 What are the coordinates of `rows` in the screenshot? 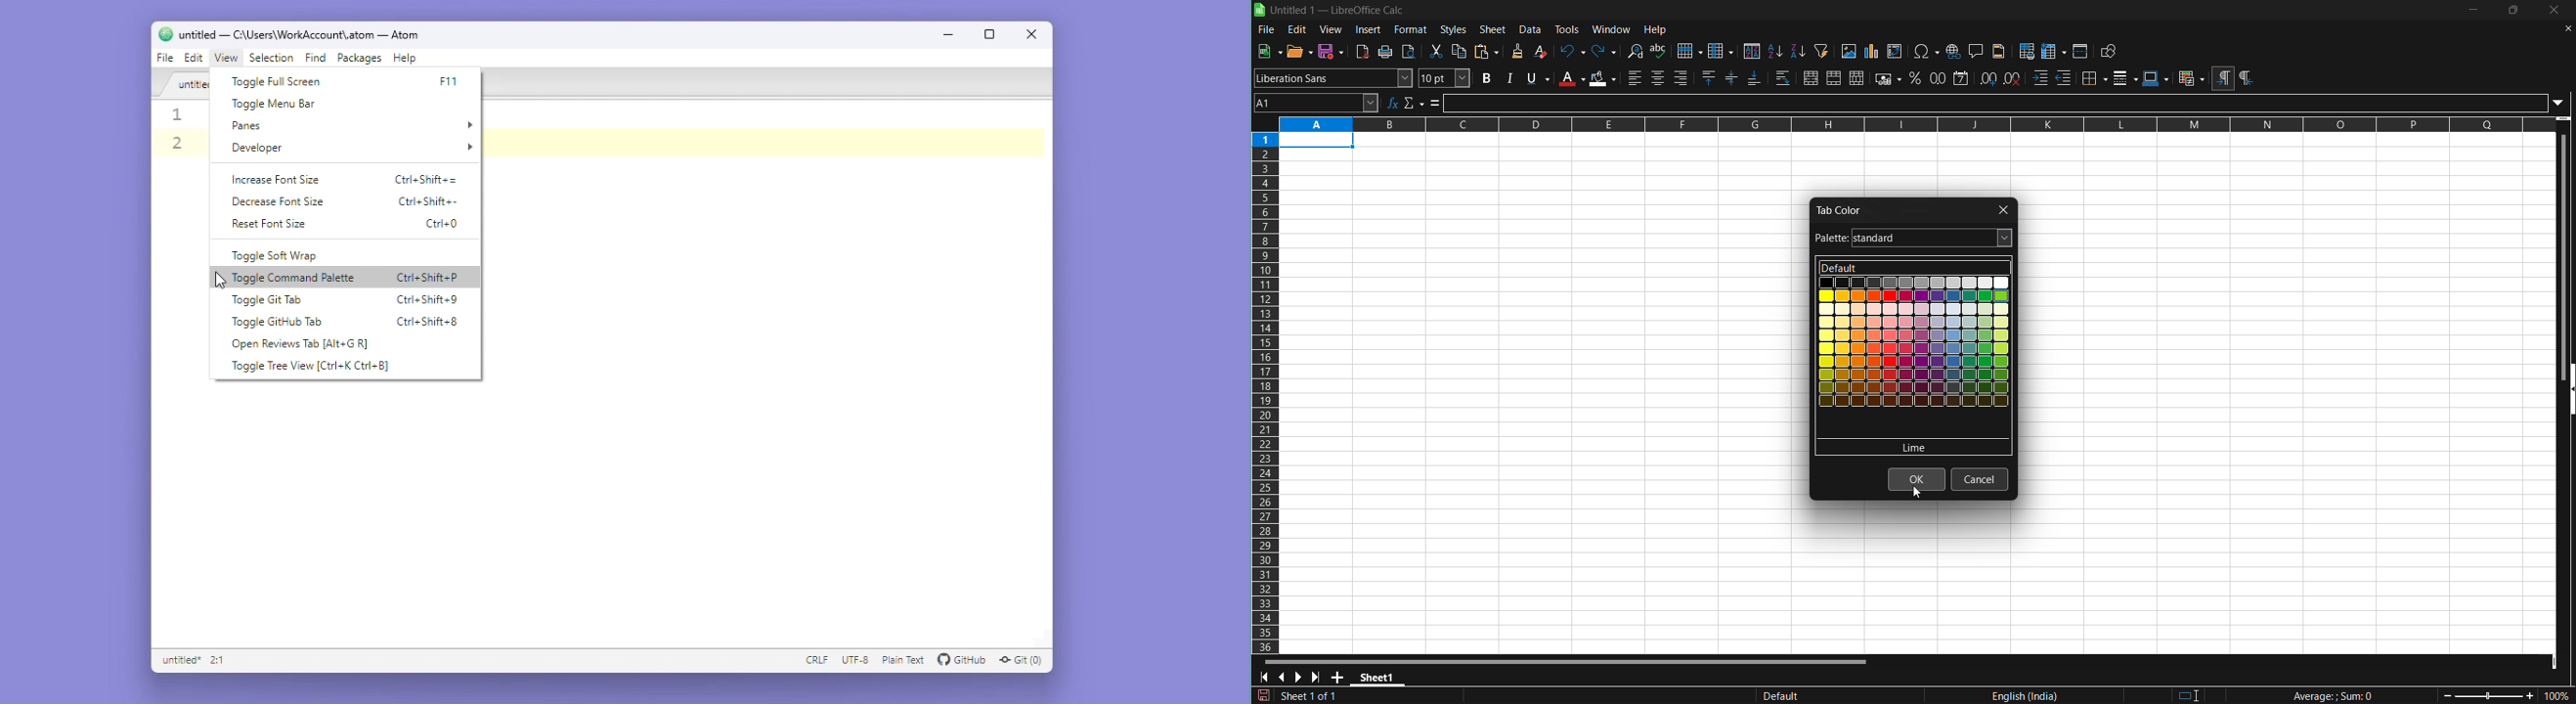 It's located at (1906, 125).